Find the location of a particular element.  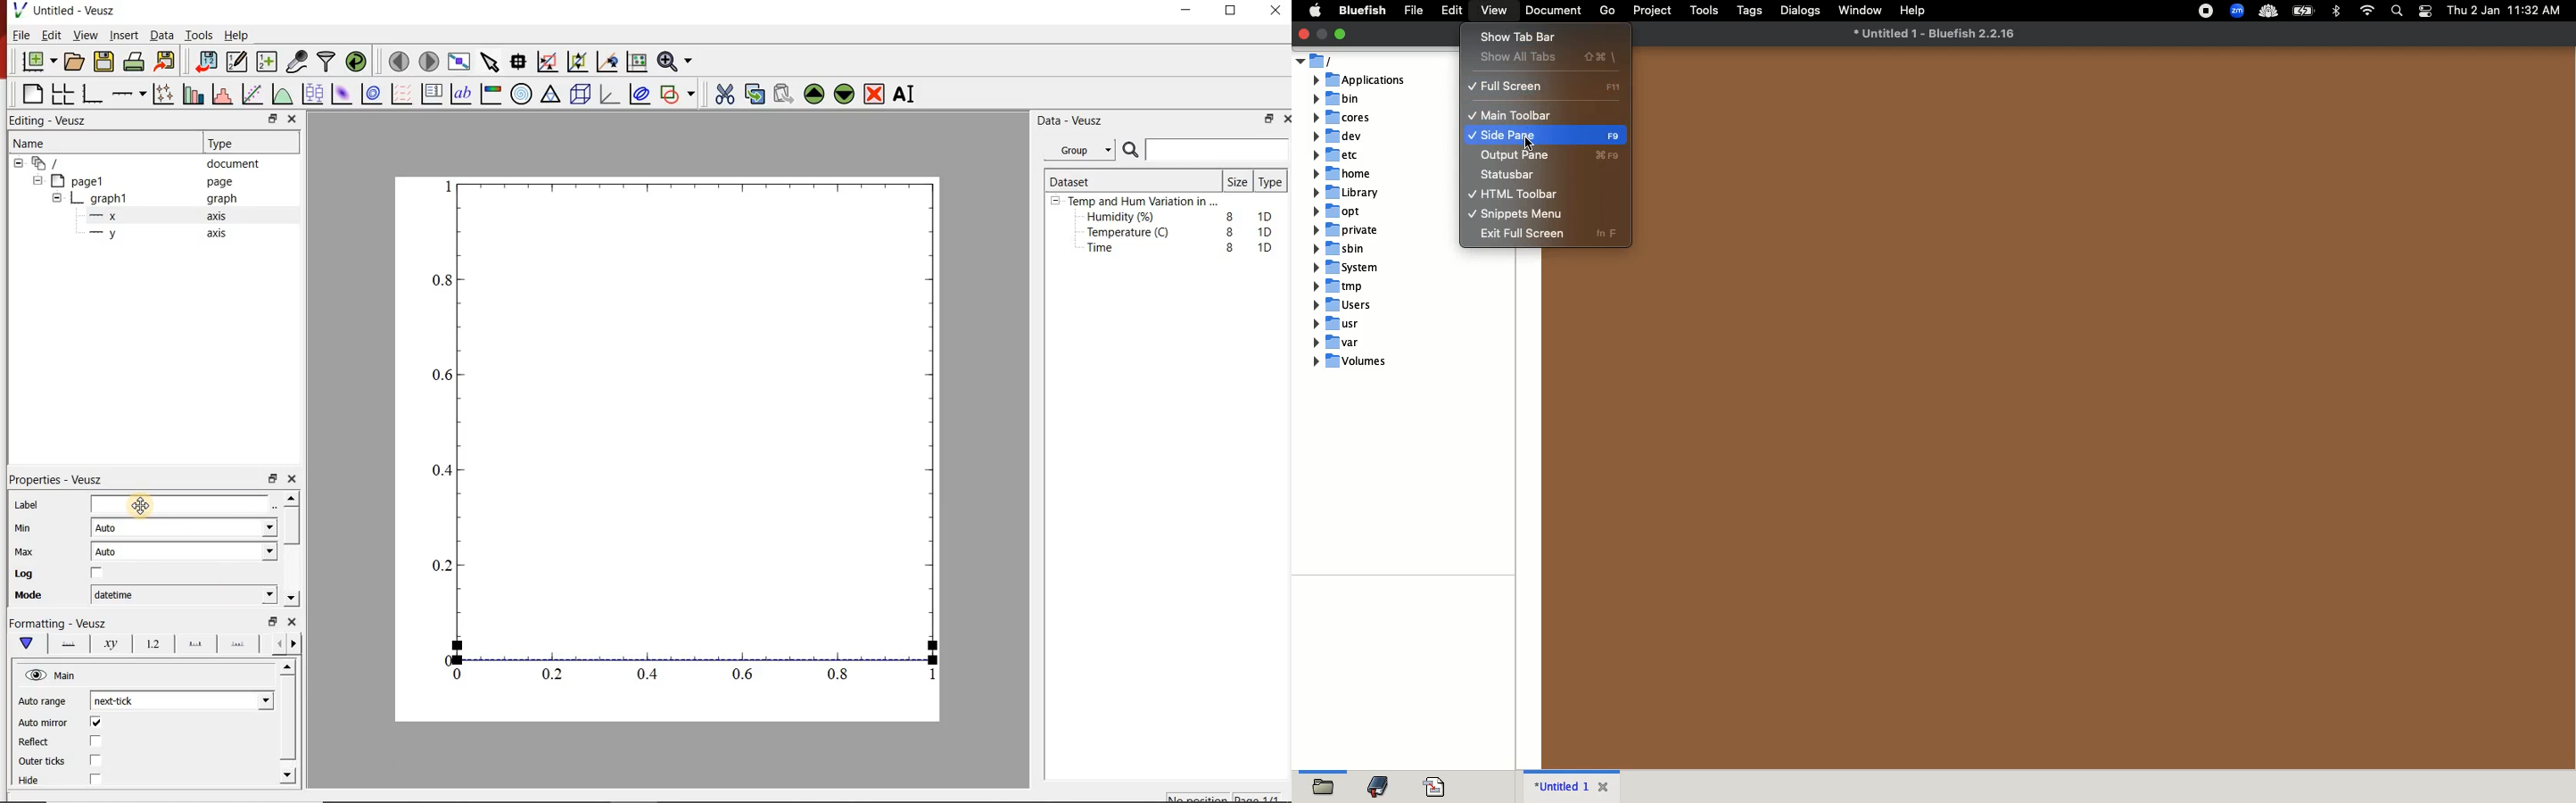

histogram of a dataset is located at coordinates (225, 94).